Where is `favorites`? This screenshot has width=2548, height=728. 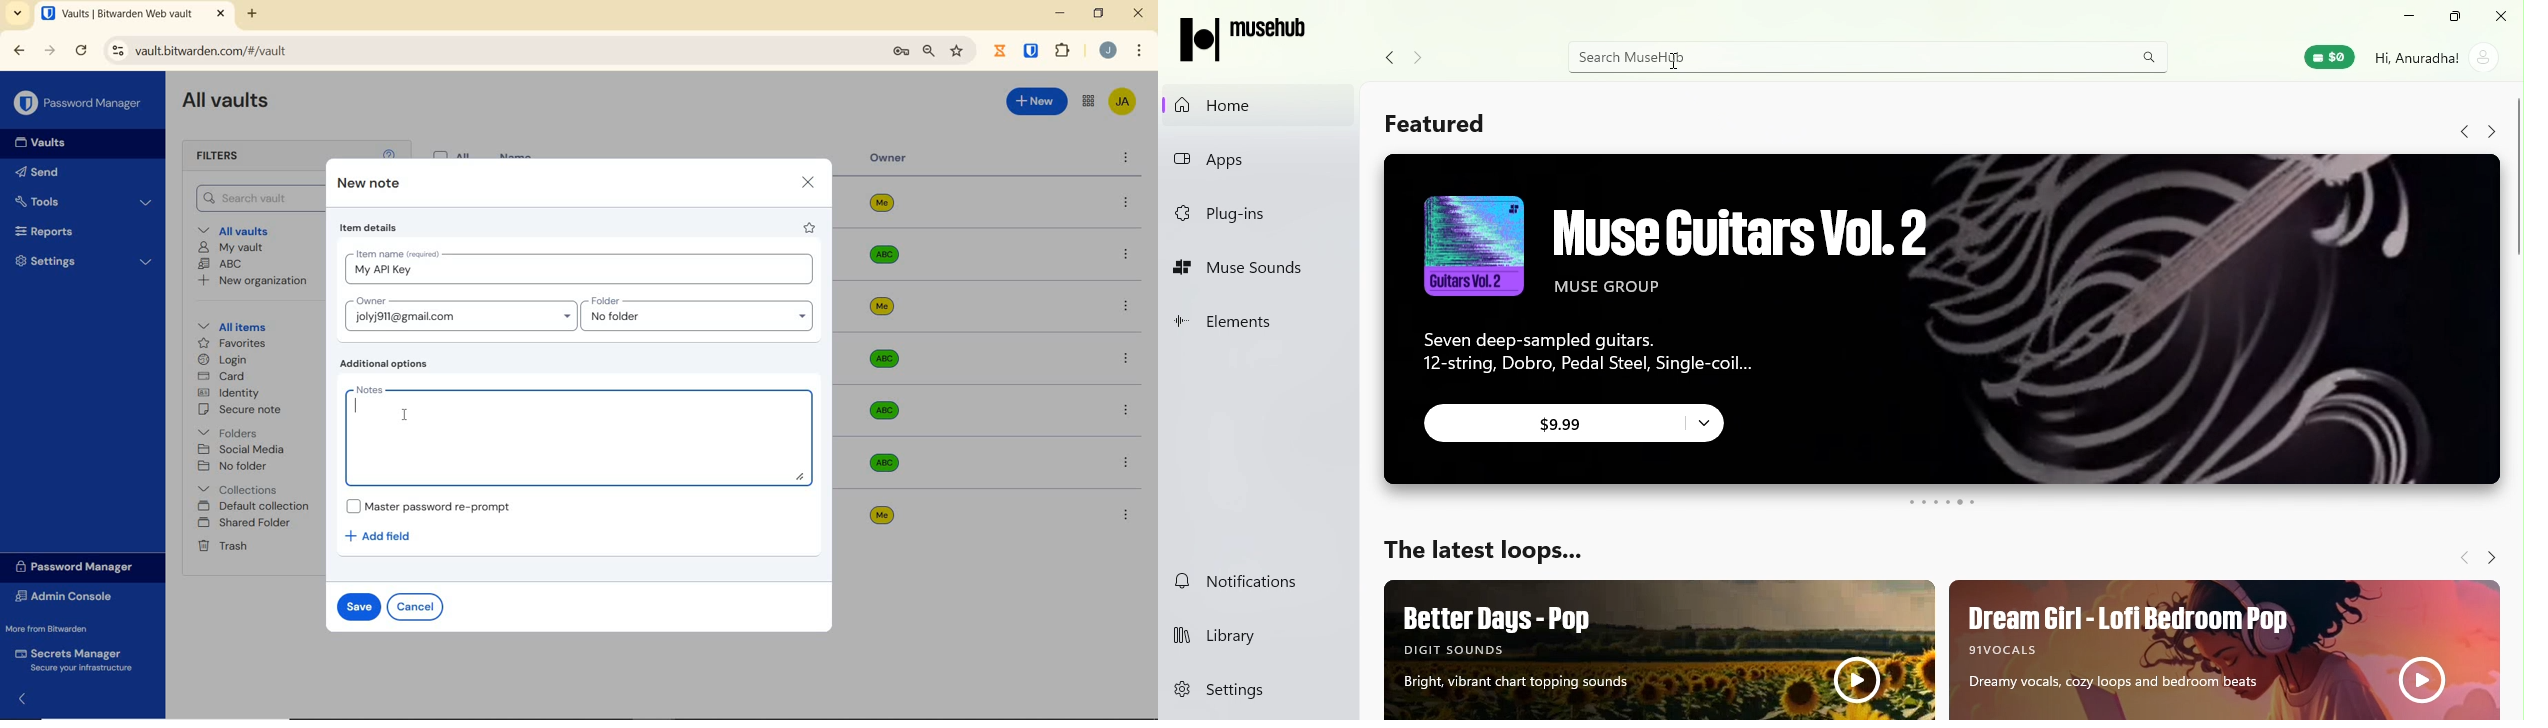
favorites is located at coordinates (230, 343).